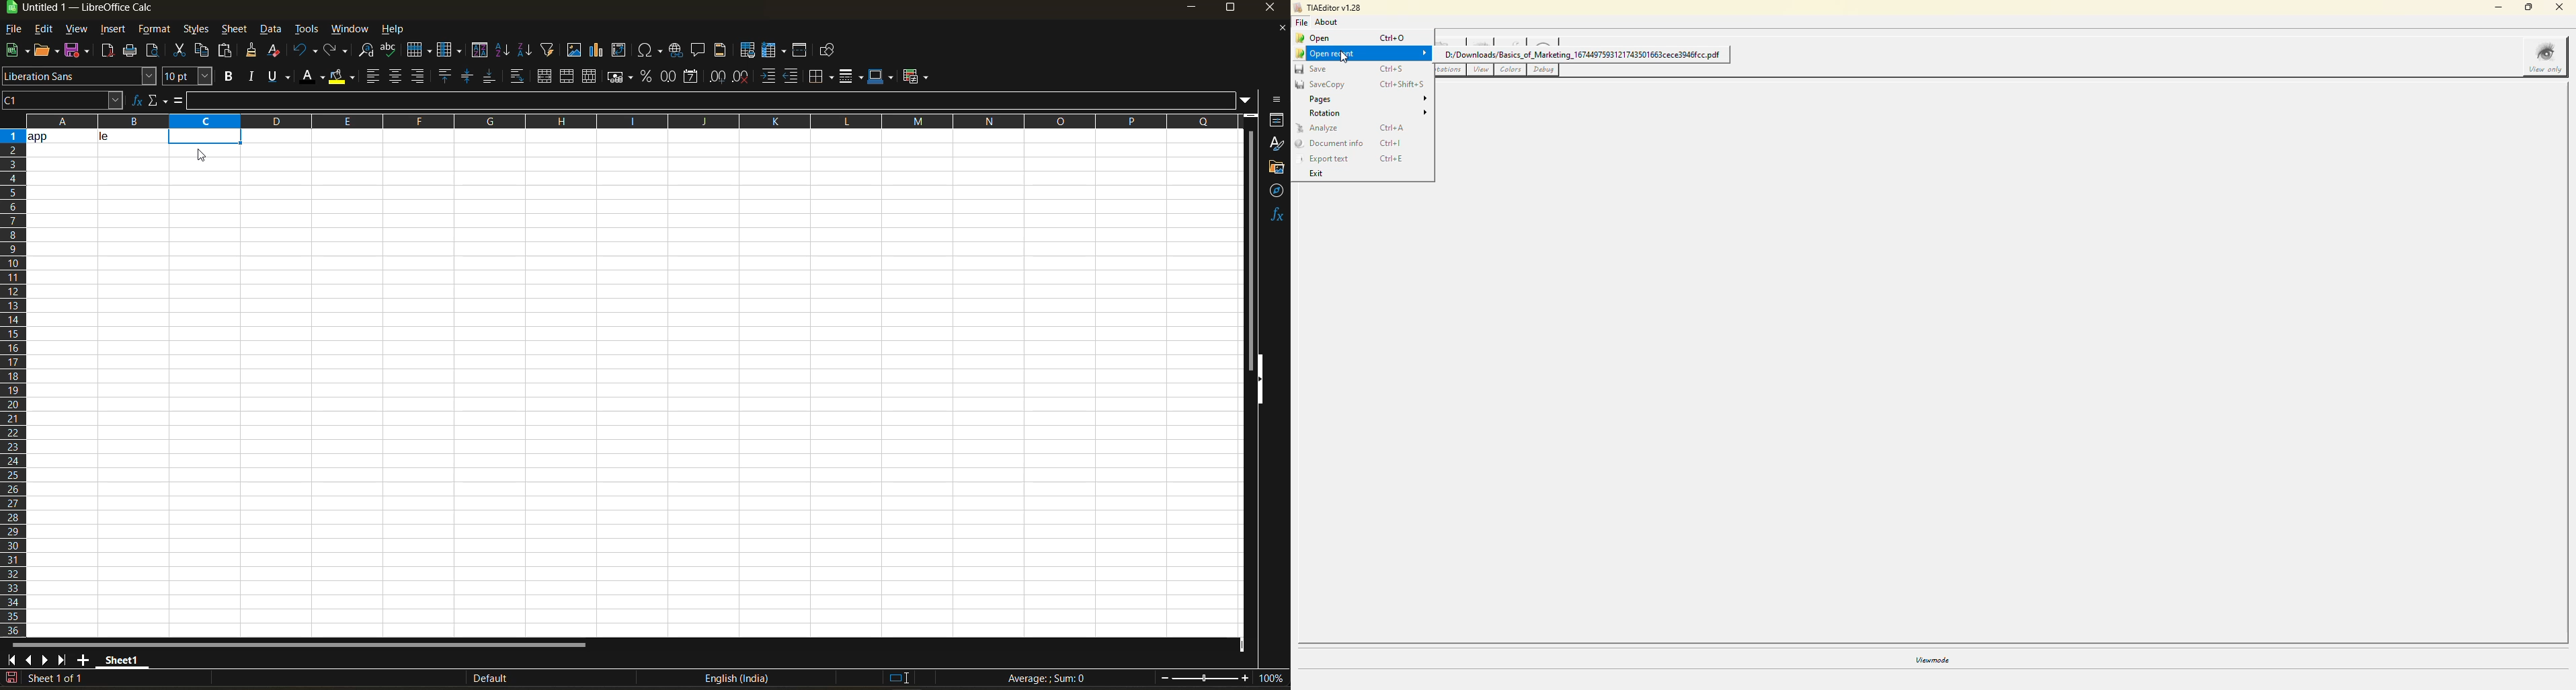 The width and height of the screenshot is (2576, 700). I want to click on minimize, so click(1190, 8).